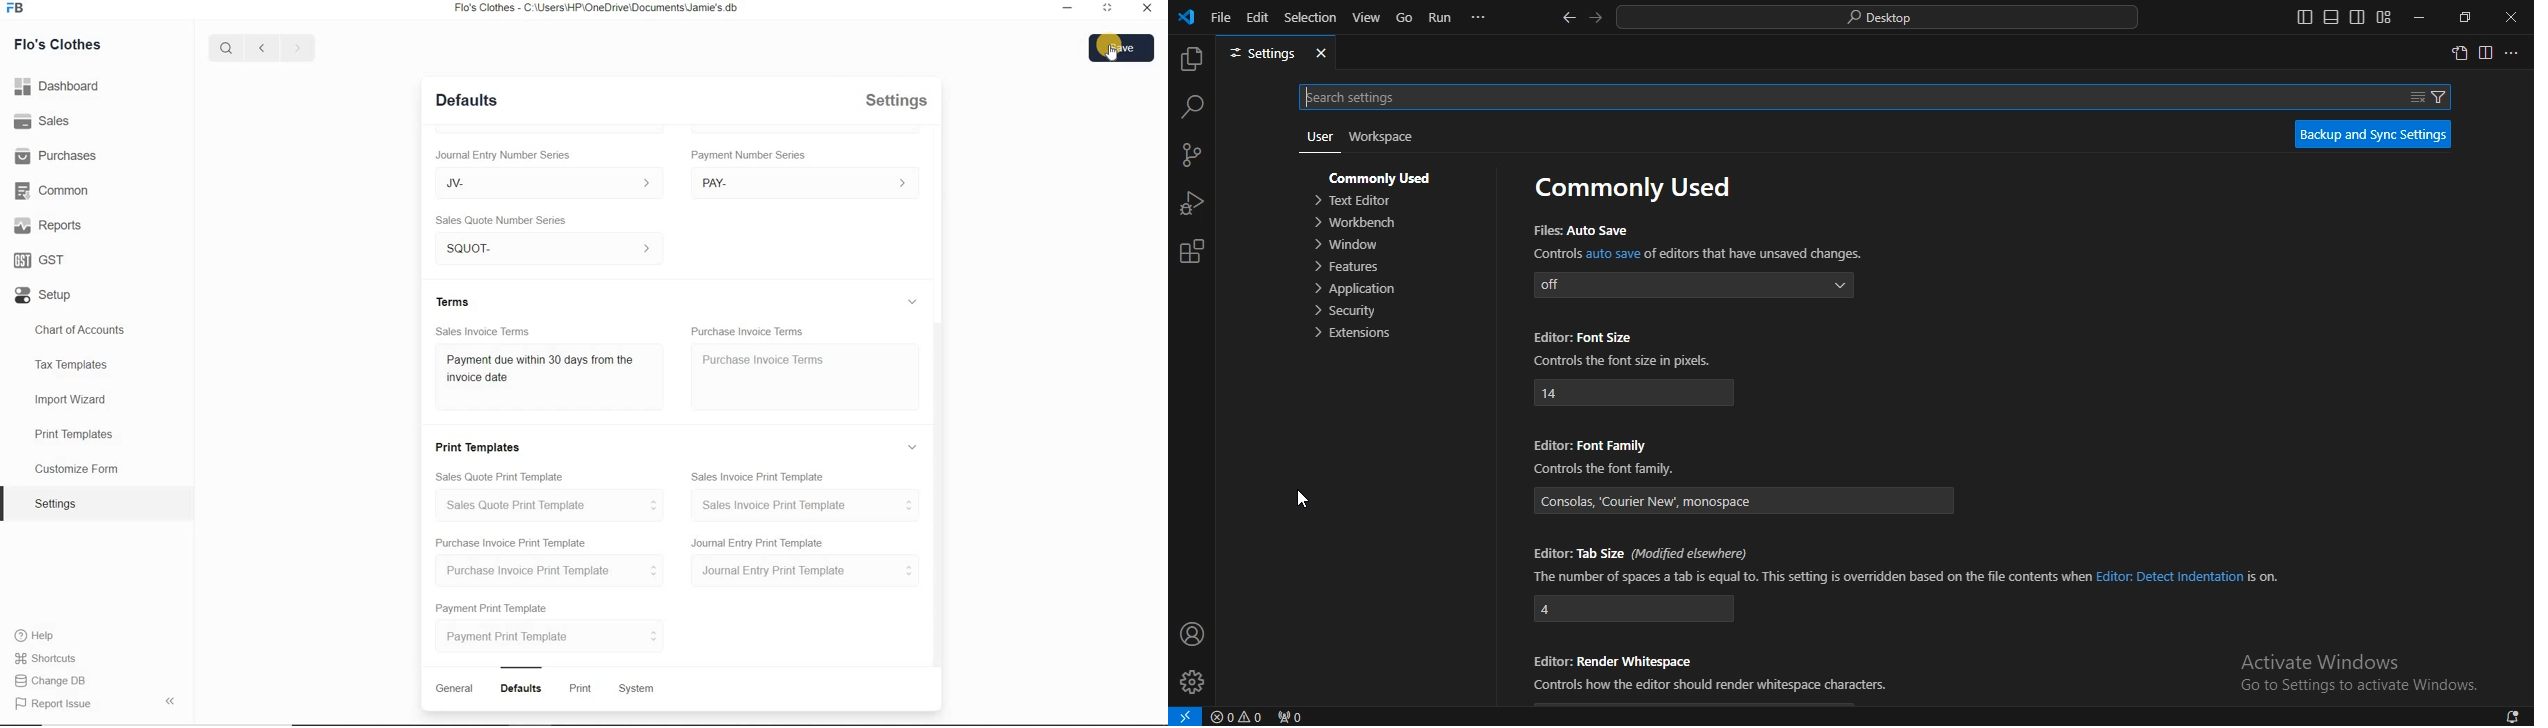  Describe the element at coordinates (47, 225) in the screenshot. I see `Reports` at that location.